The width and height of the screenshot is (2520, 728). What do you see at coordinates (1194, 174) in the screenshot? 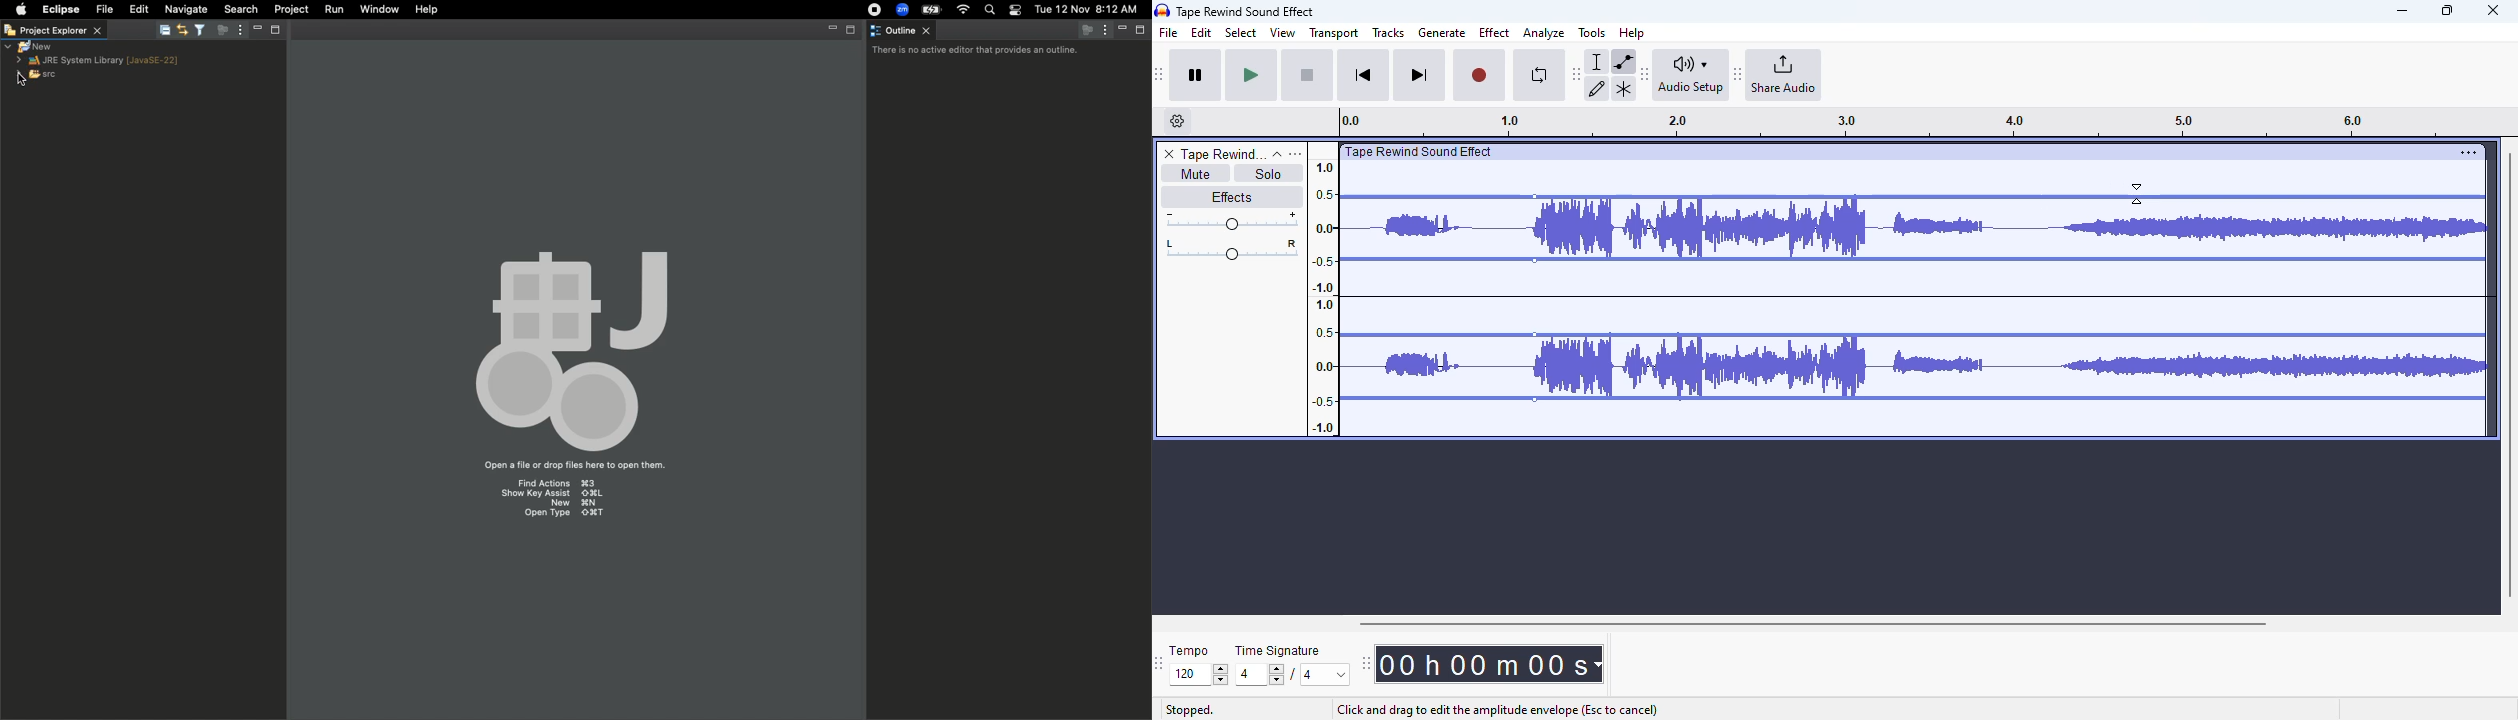
I see `mute` at bounding box center [1194, 174].